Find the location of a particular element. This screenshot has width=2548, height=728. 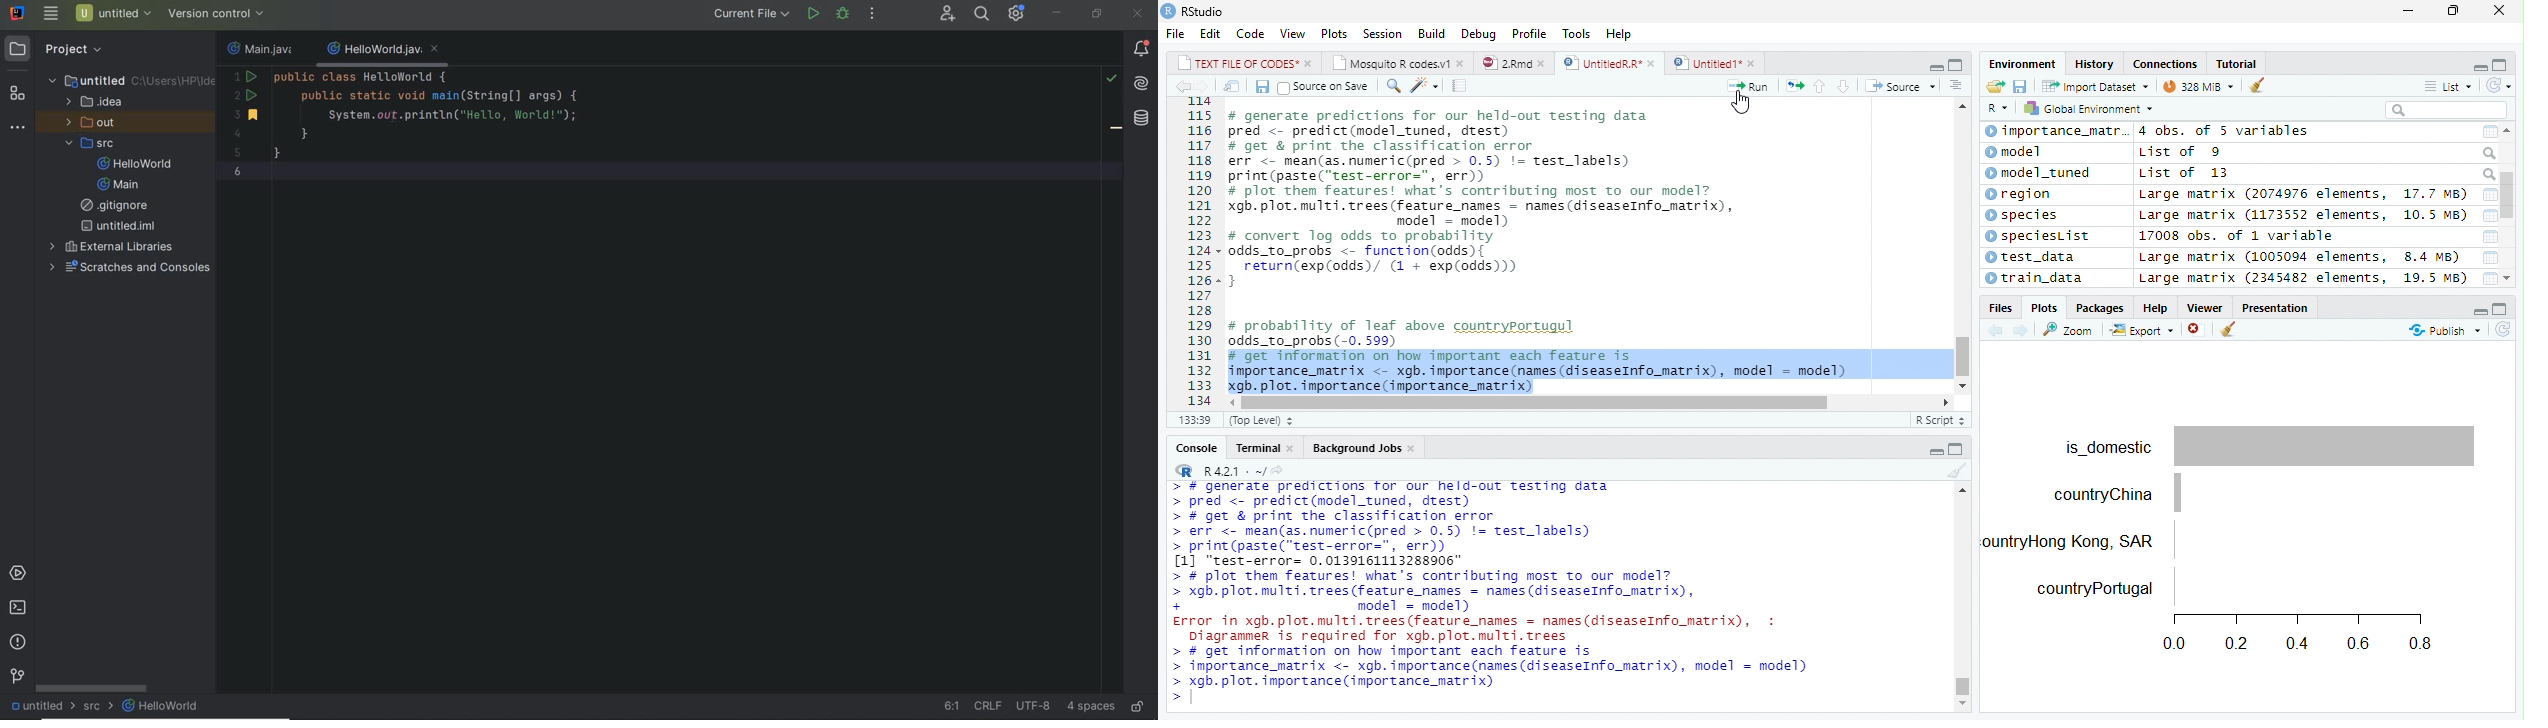

17008 obs. of 1 variable is located at coordinates (2240, 236).